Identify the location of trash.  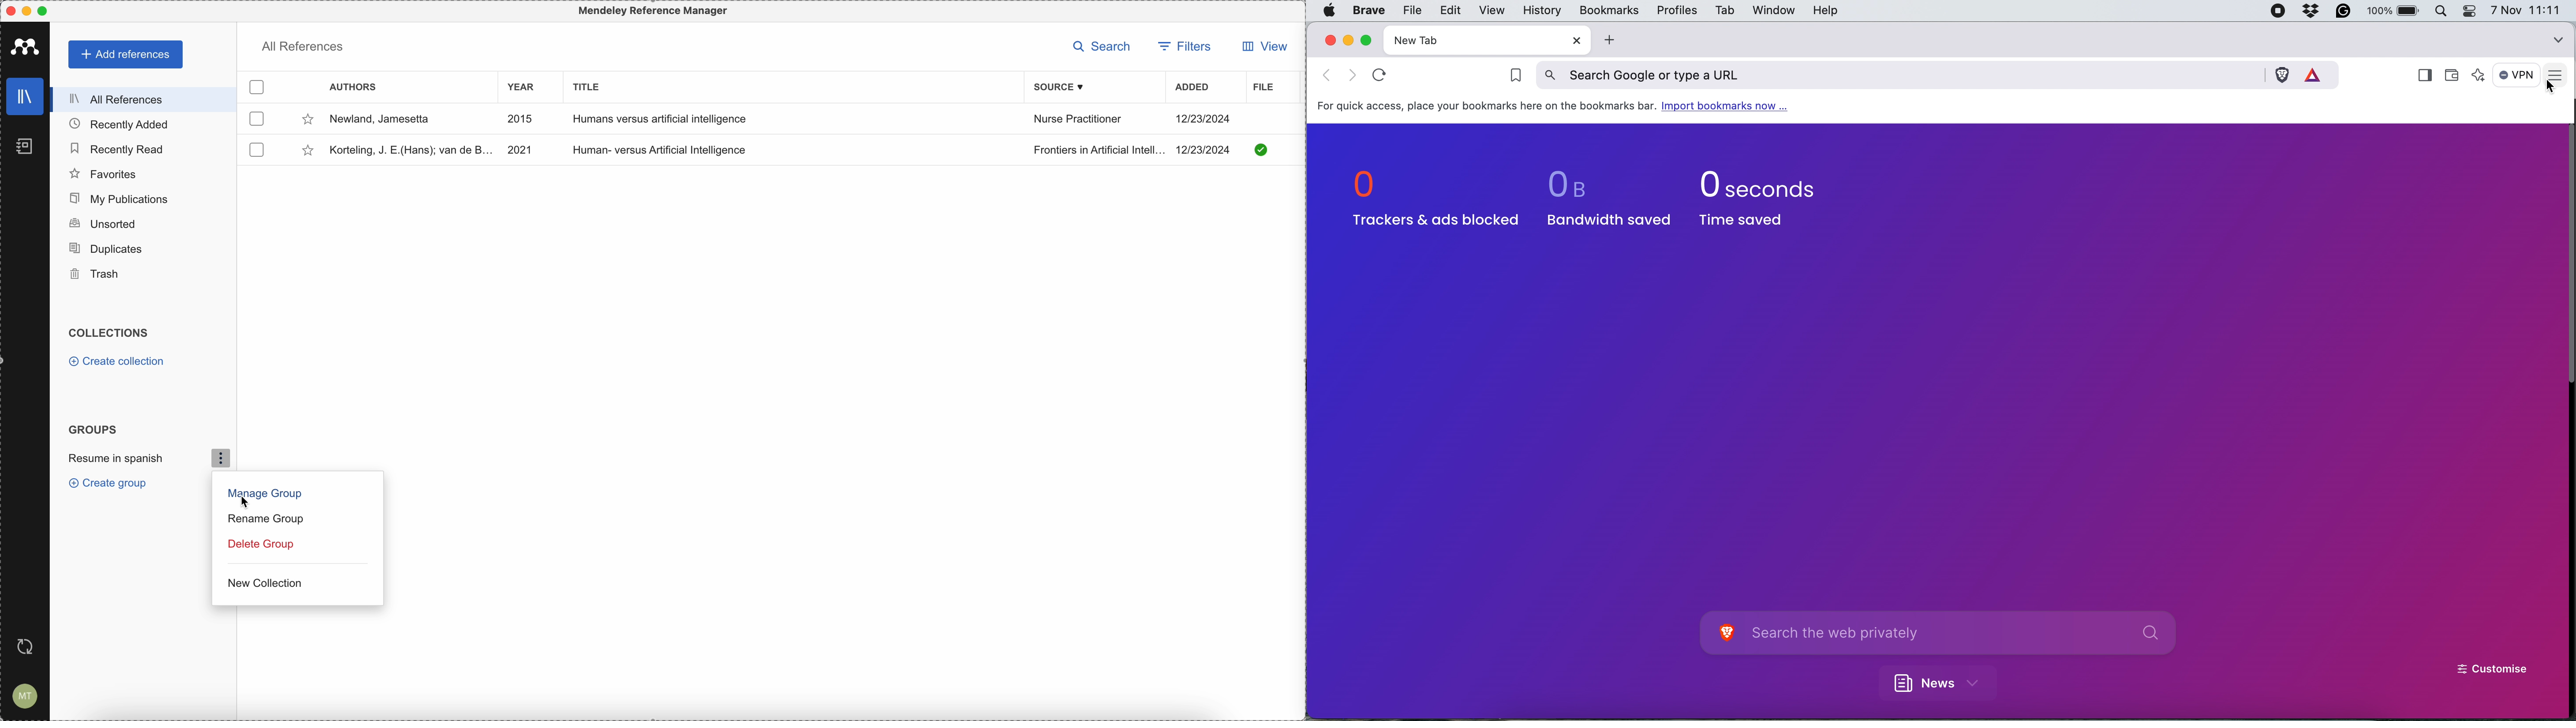
(97, 275).